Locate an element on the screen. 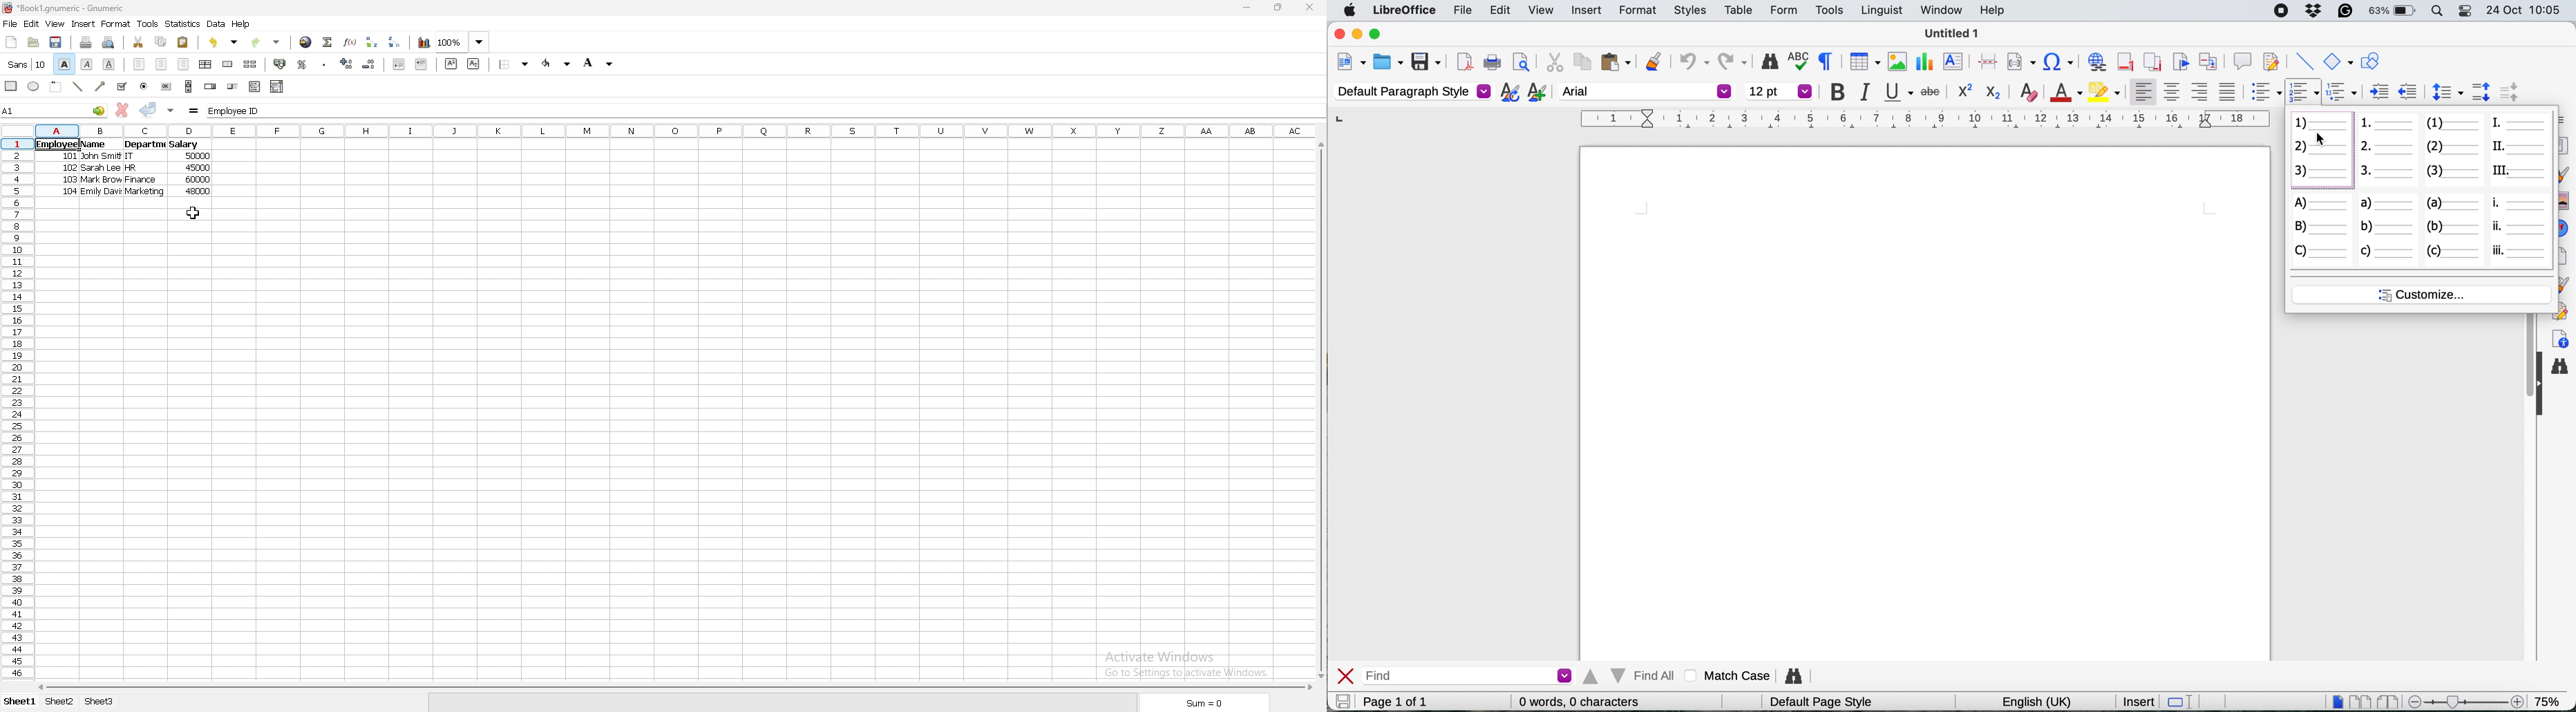 This screenshot has height=728, width=2576. cursor is located at coordinates (191, 213).